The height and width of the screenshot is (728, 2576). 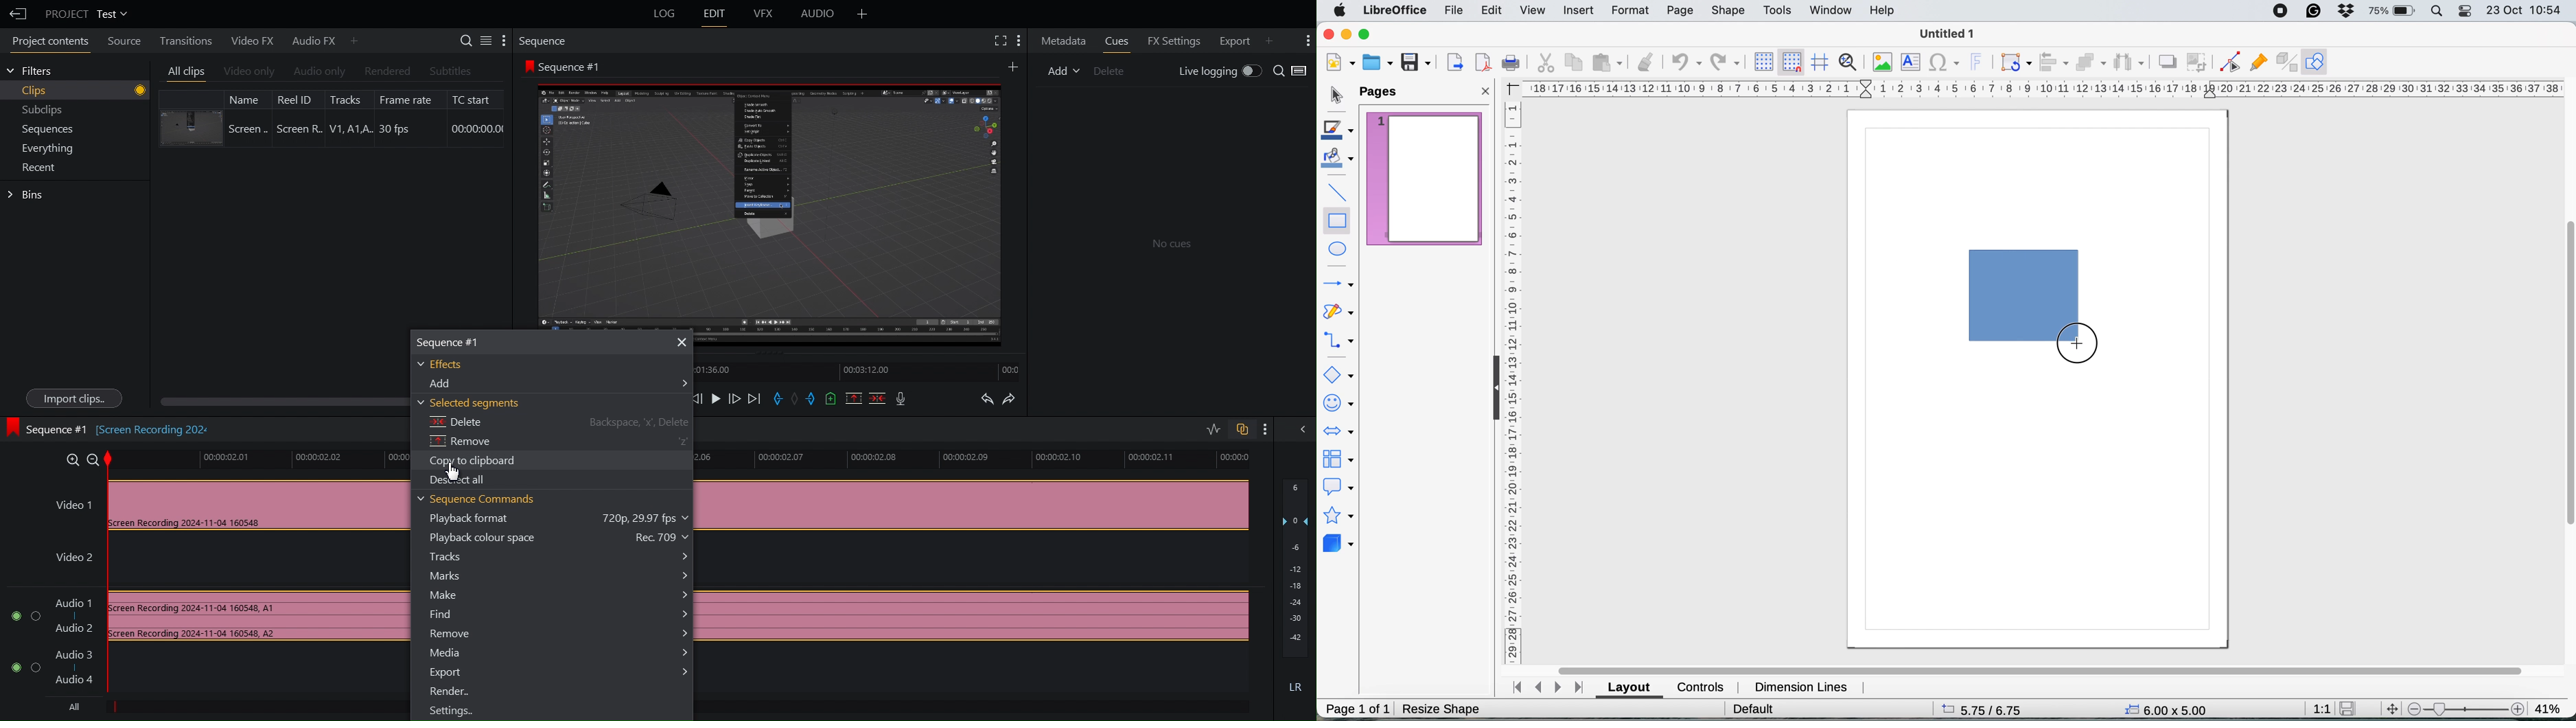 I want to click on align objects, so click(x=2054, y=62).